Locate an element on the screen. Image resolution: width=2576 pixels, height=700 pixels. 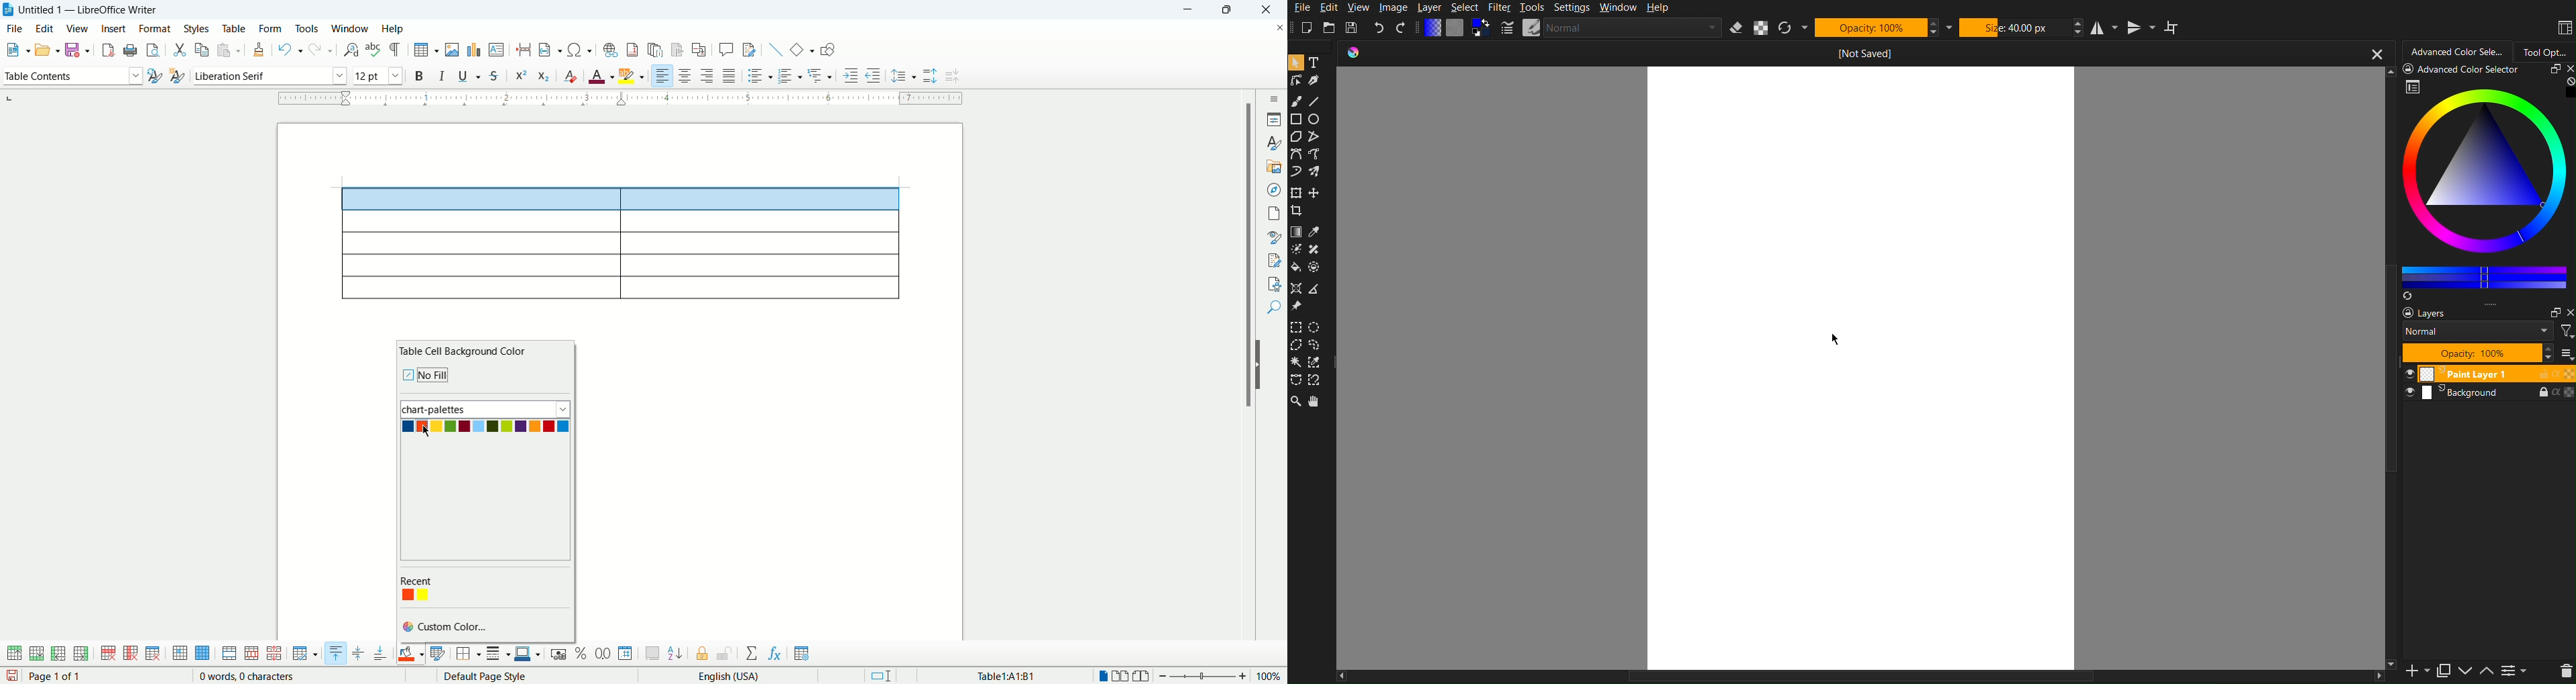
Tool Option Selector is located at coordinates (2550, 49).